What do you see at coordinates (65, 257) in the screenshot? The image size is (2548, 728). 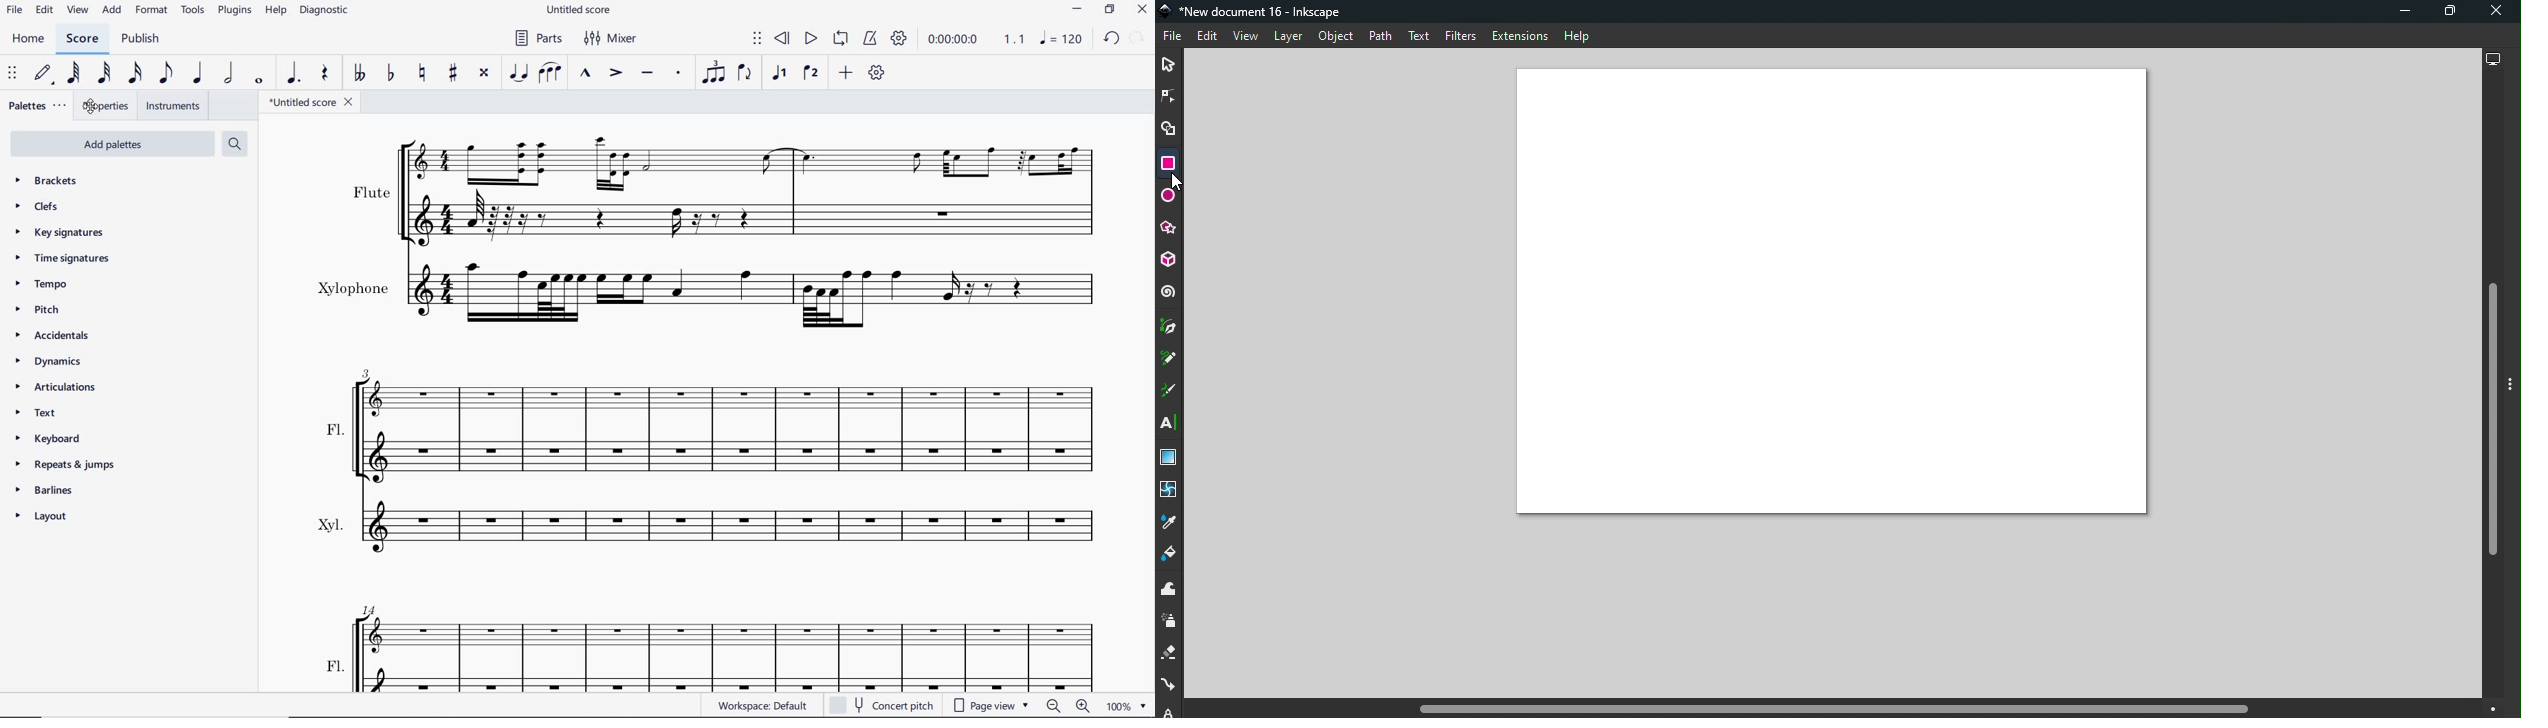 I see `time signatures` at bounding box center [65, 257].